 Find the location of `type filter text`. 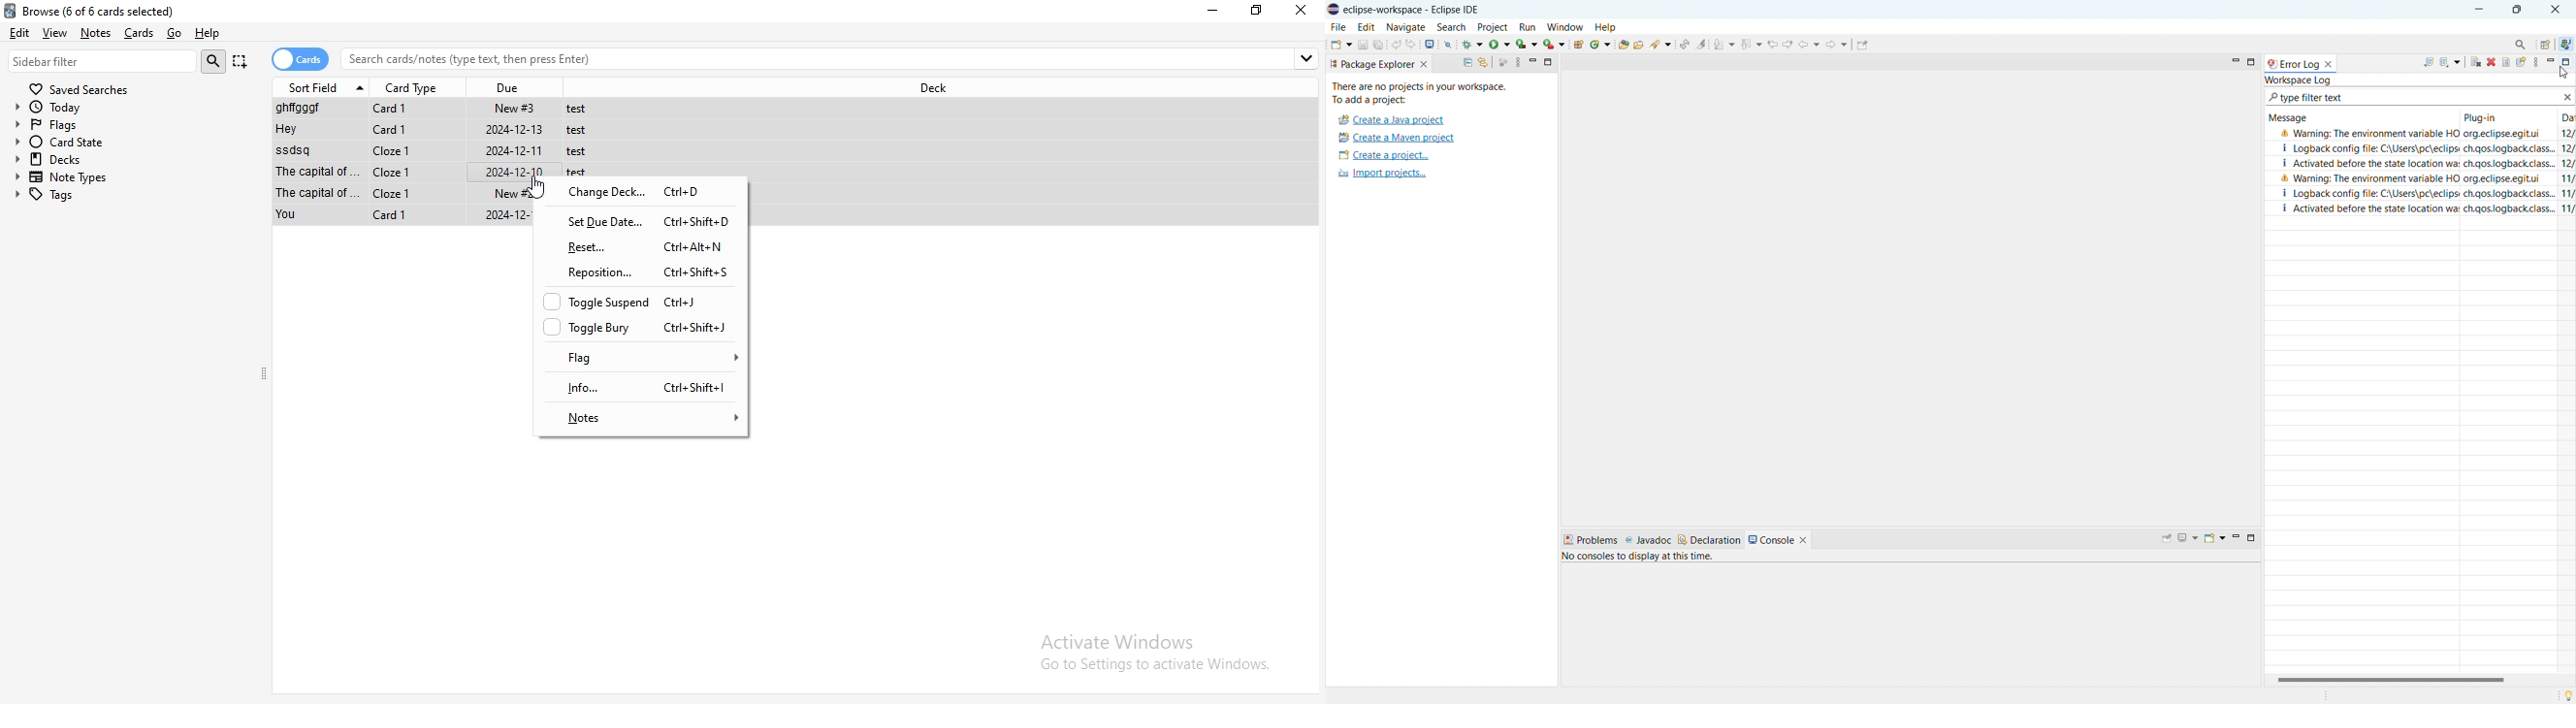

type filter text is located at coordinates (2409, 98).